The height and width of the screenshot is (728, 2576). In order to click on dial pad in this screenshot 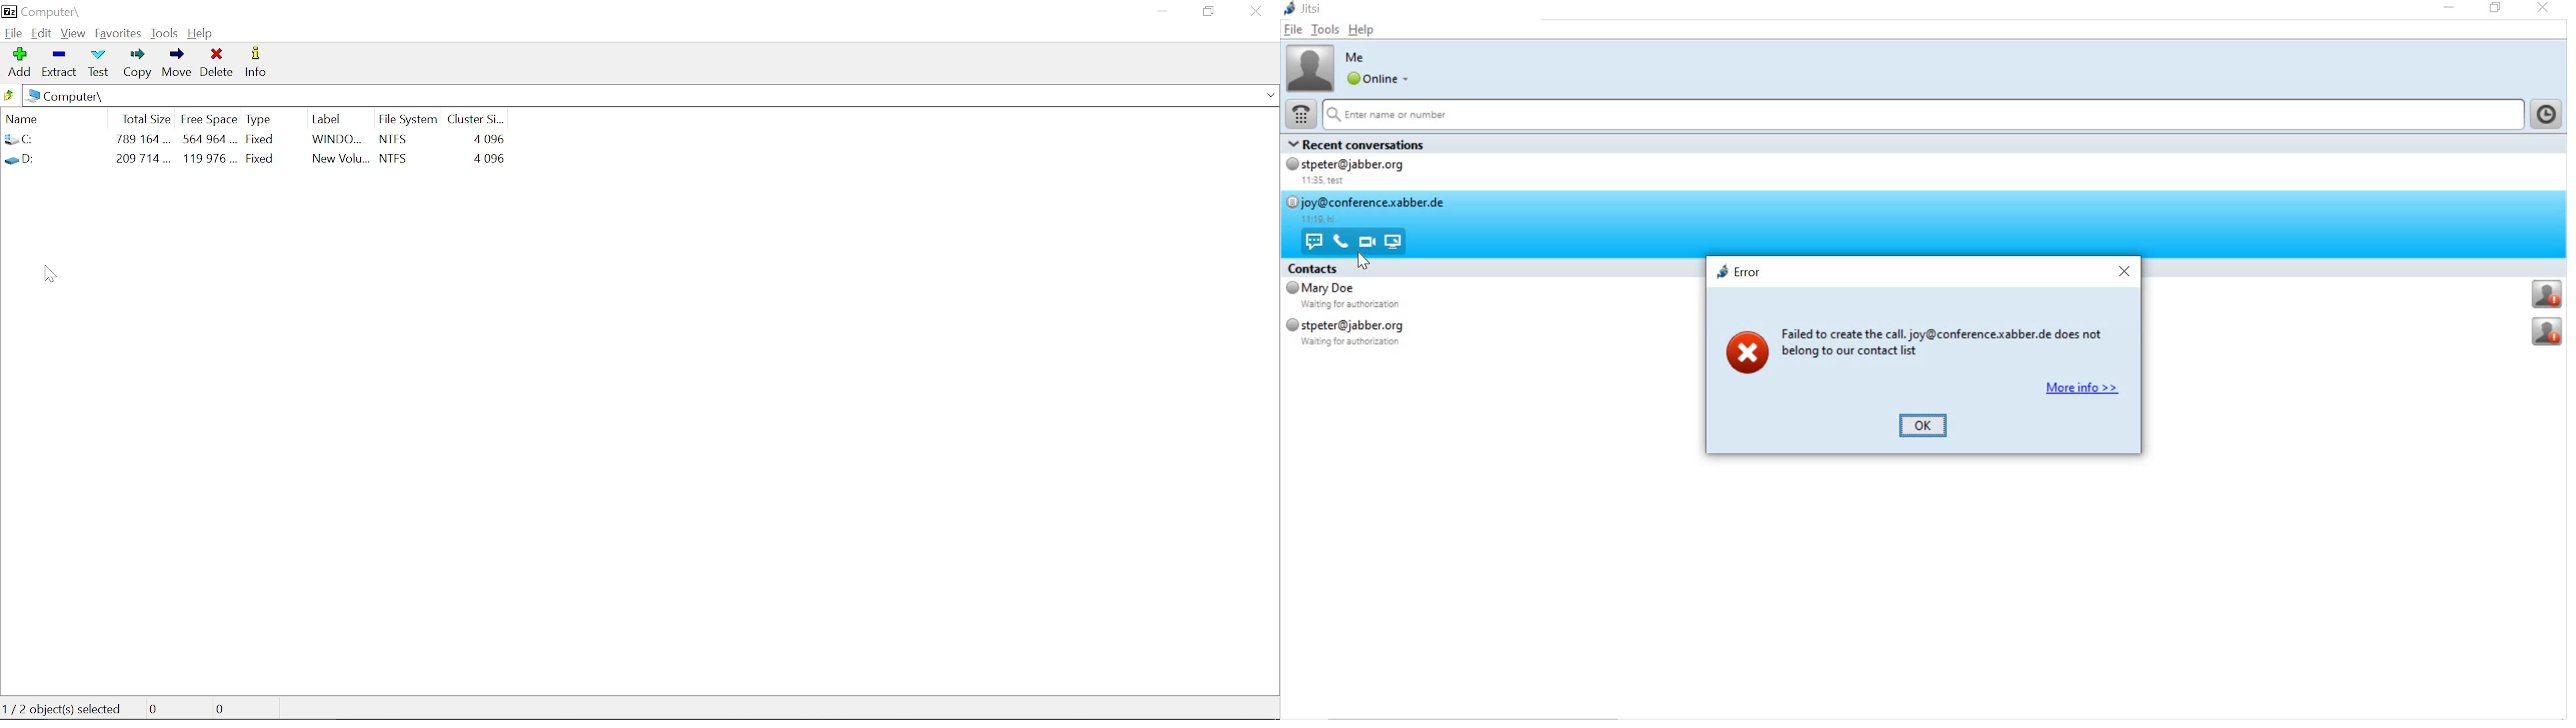, I will do `click(1298, 115)`.